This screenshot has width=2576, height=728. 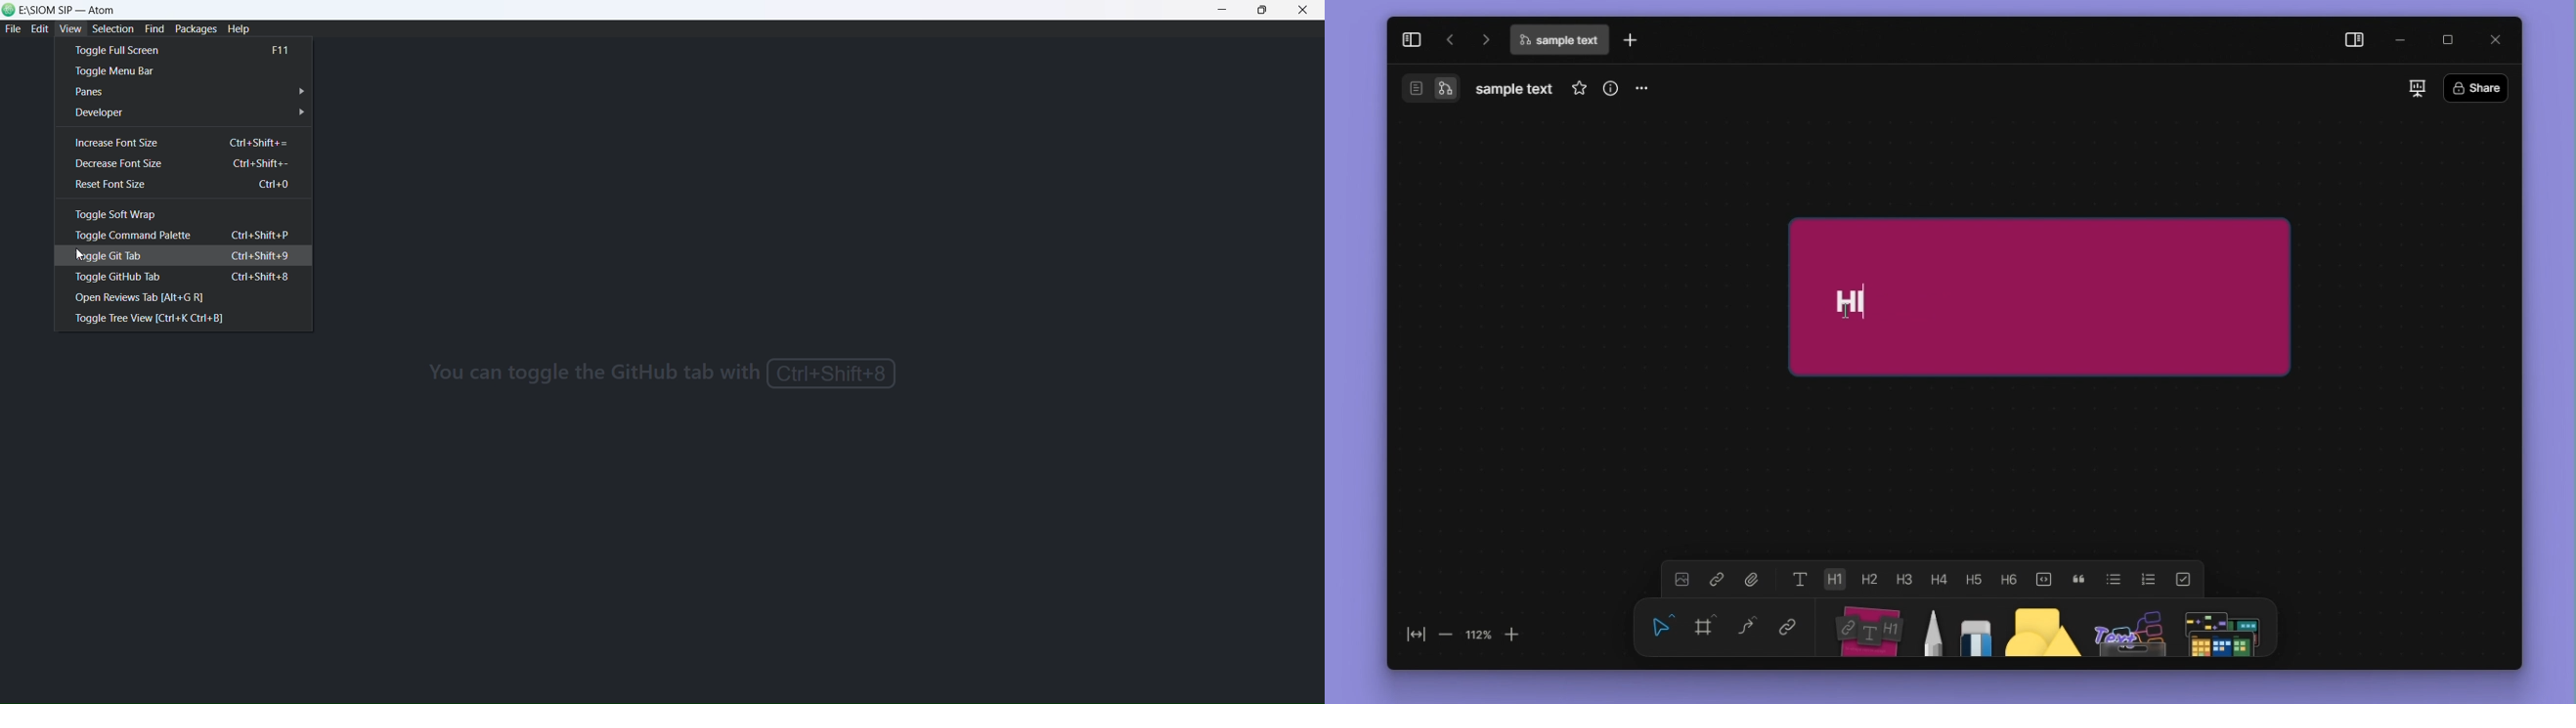 What do you see at coordinates (183, 49) in the screenshot?
I see `toggle full screen` at bounding box center [183, 49].